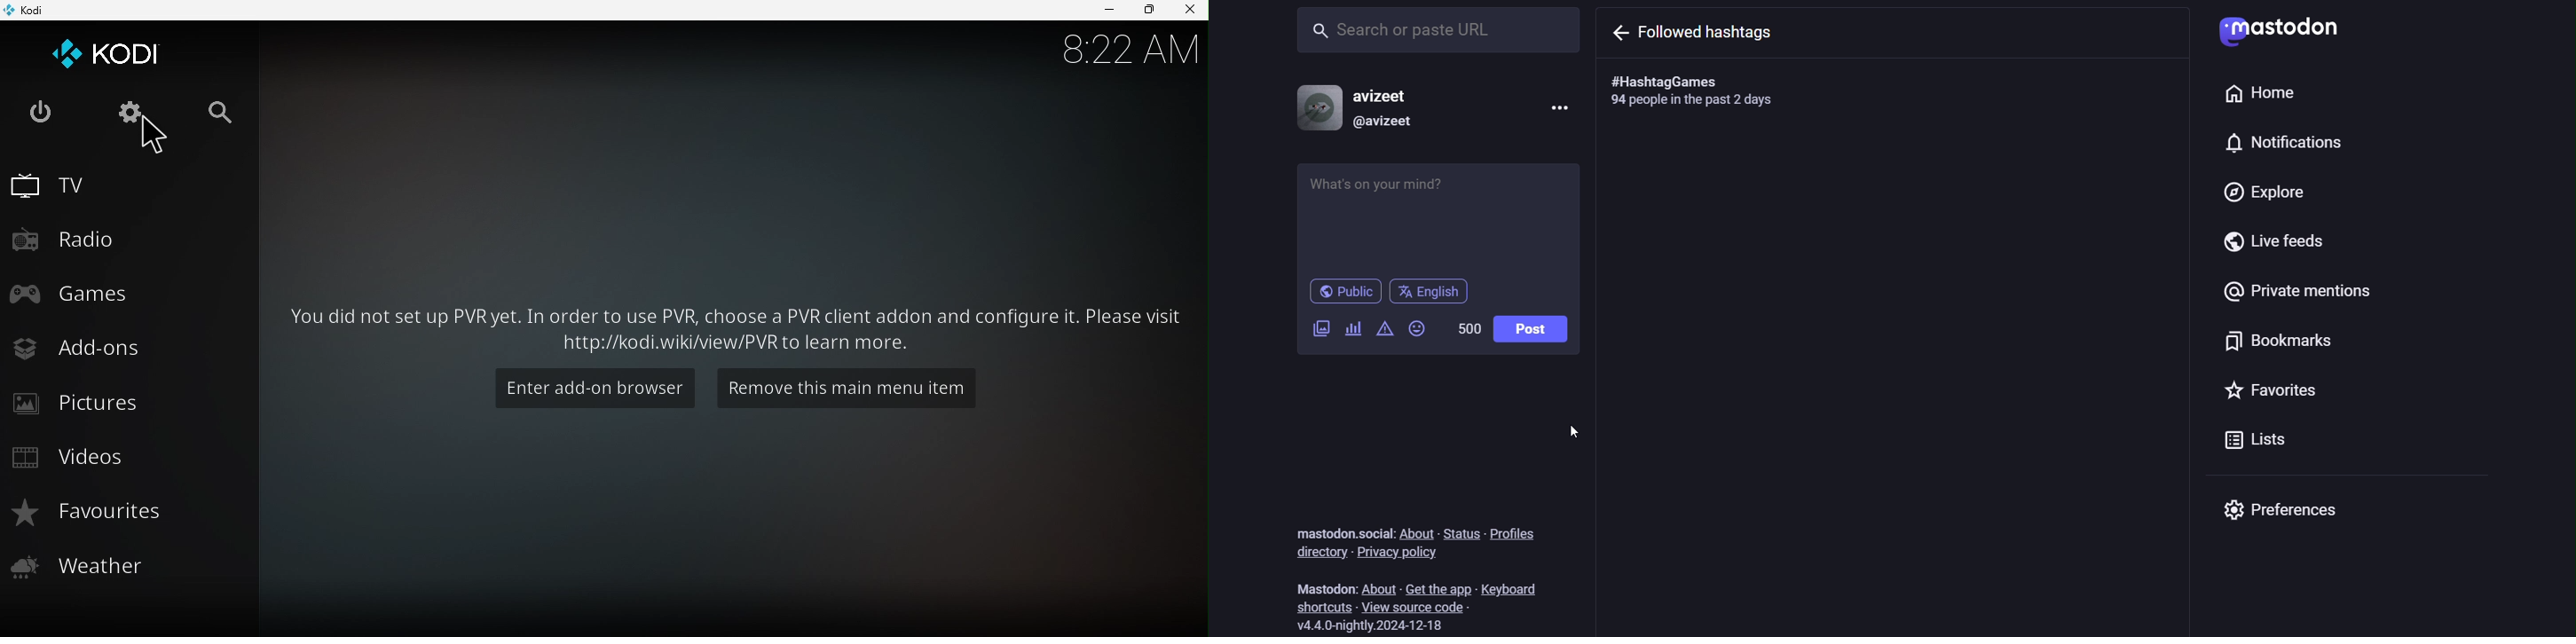 The width and height of the screenshot is (2576, 644). I want to click on public, so click(1341, 292).